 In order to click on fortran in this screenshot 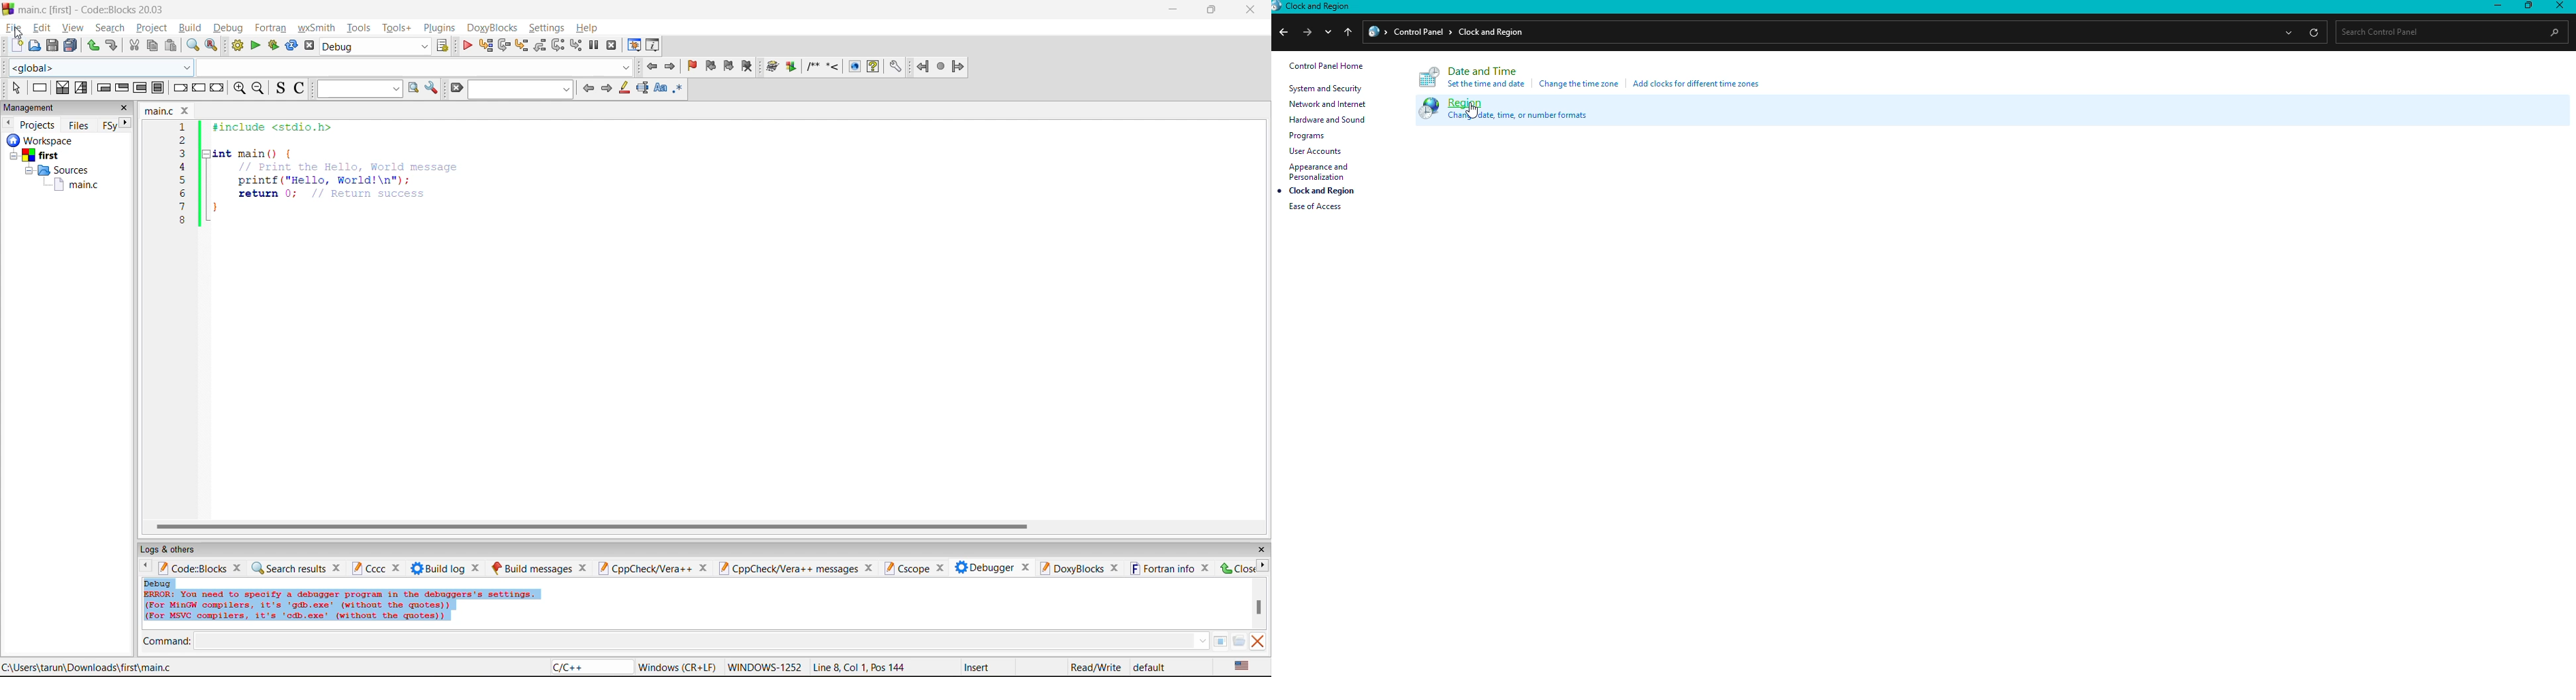, I will do `click(271, 28)`.